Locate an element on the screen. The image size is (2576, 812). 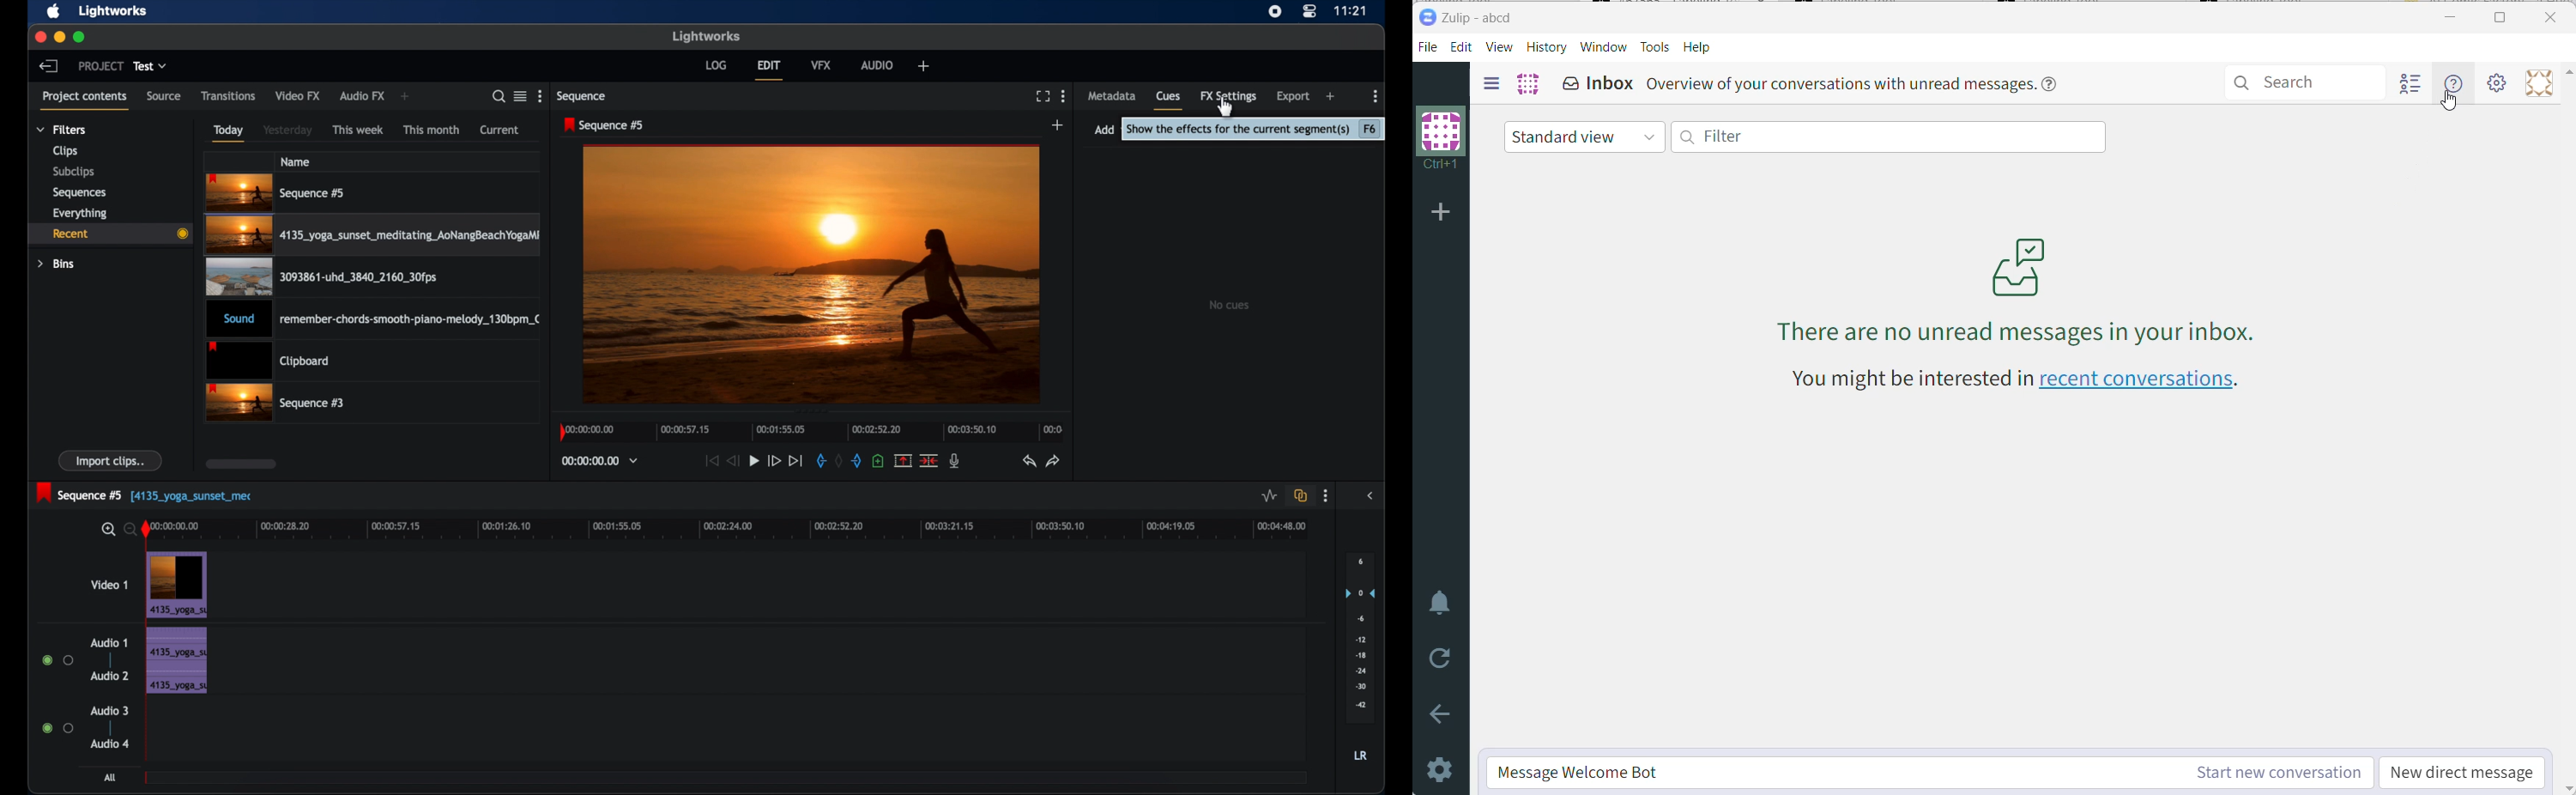
Minimize is located at coordinates (2447, 18).